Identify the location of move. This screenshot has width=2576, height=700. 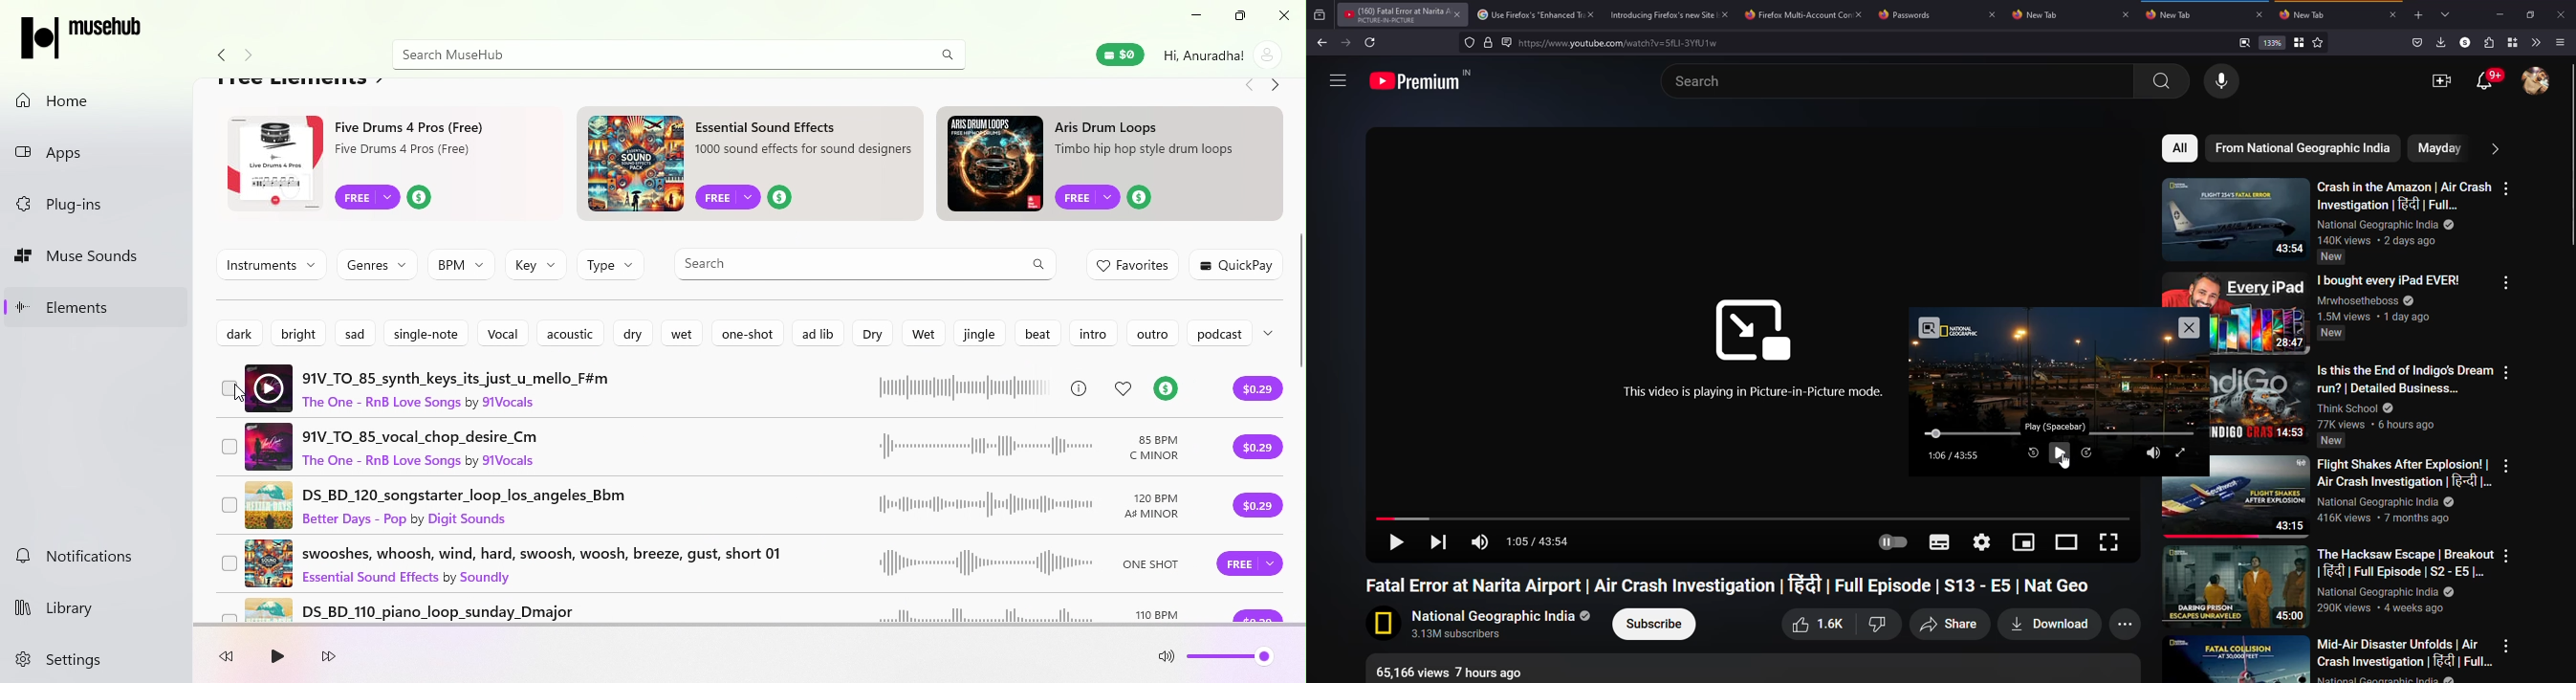
(1753, 518).